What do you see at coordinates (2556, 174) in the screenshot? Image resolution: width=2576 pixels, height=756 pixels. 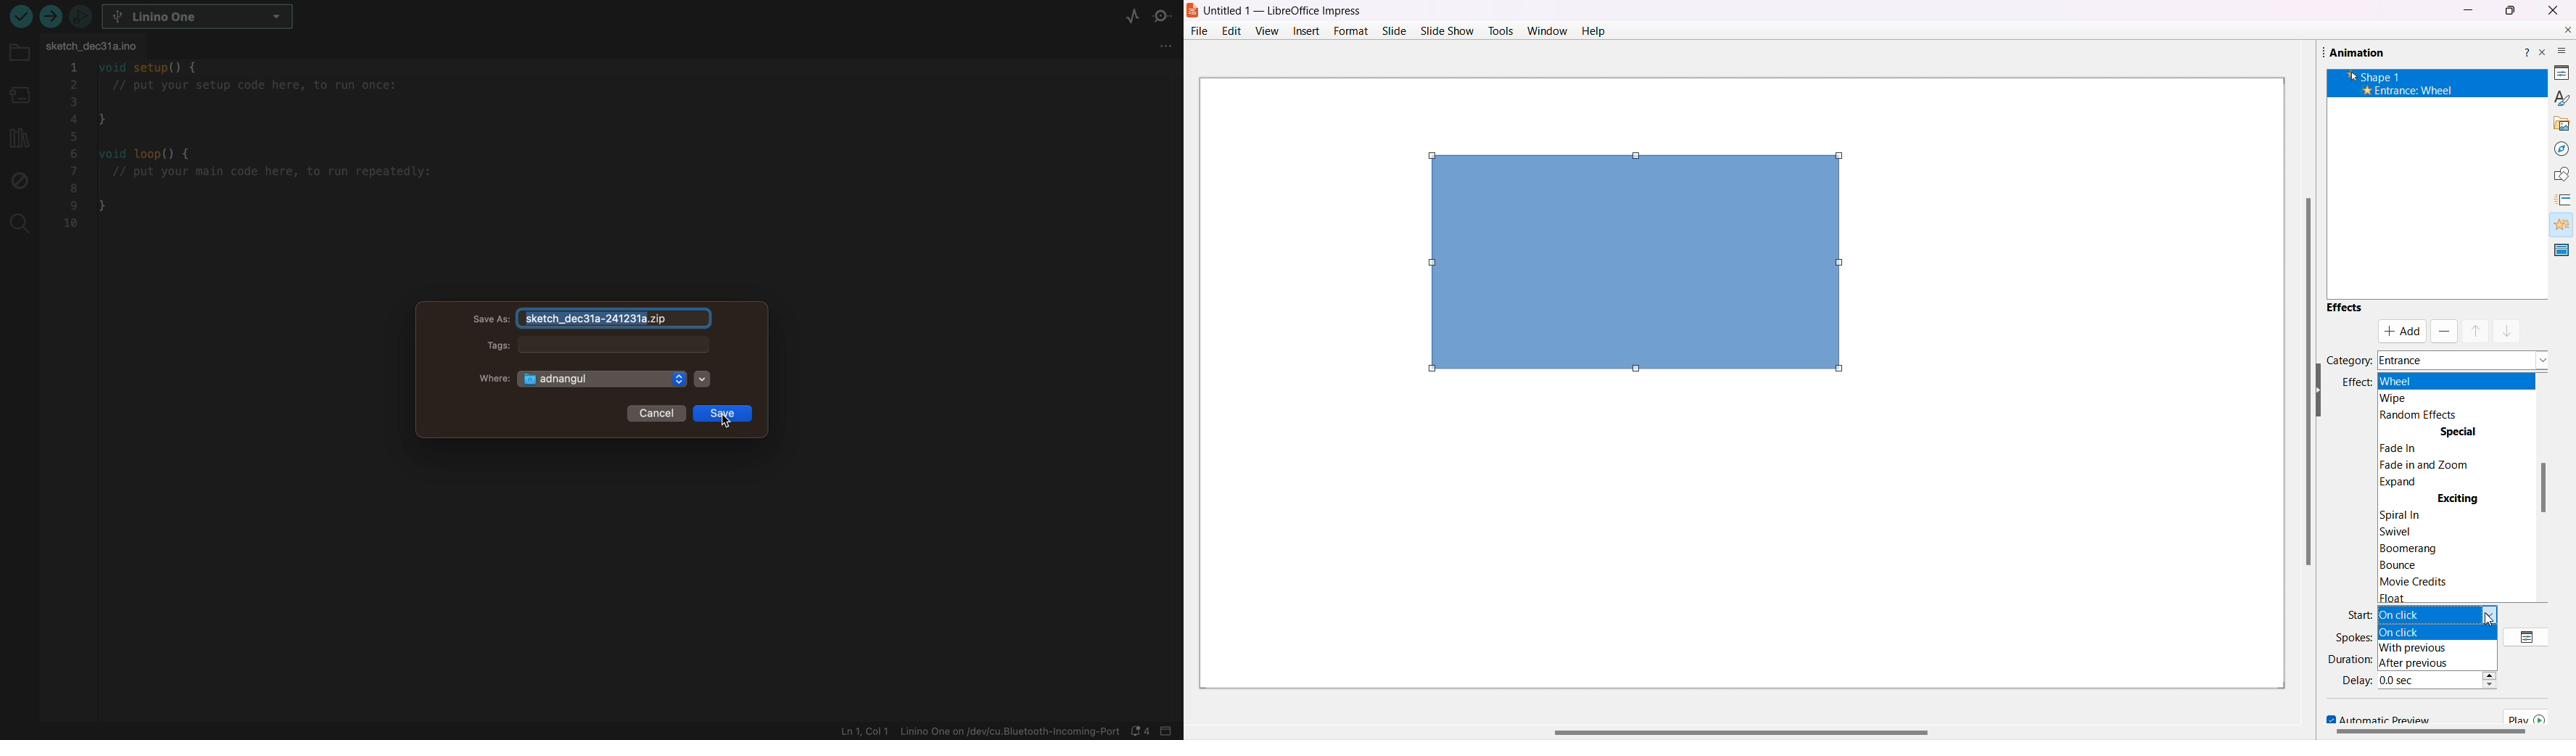 I see `Shapes` at bounding box center [2556, 174].